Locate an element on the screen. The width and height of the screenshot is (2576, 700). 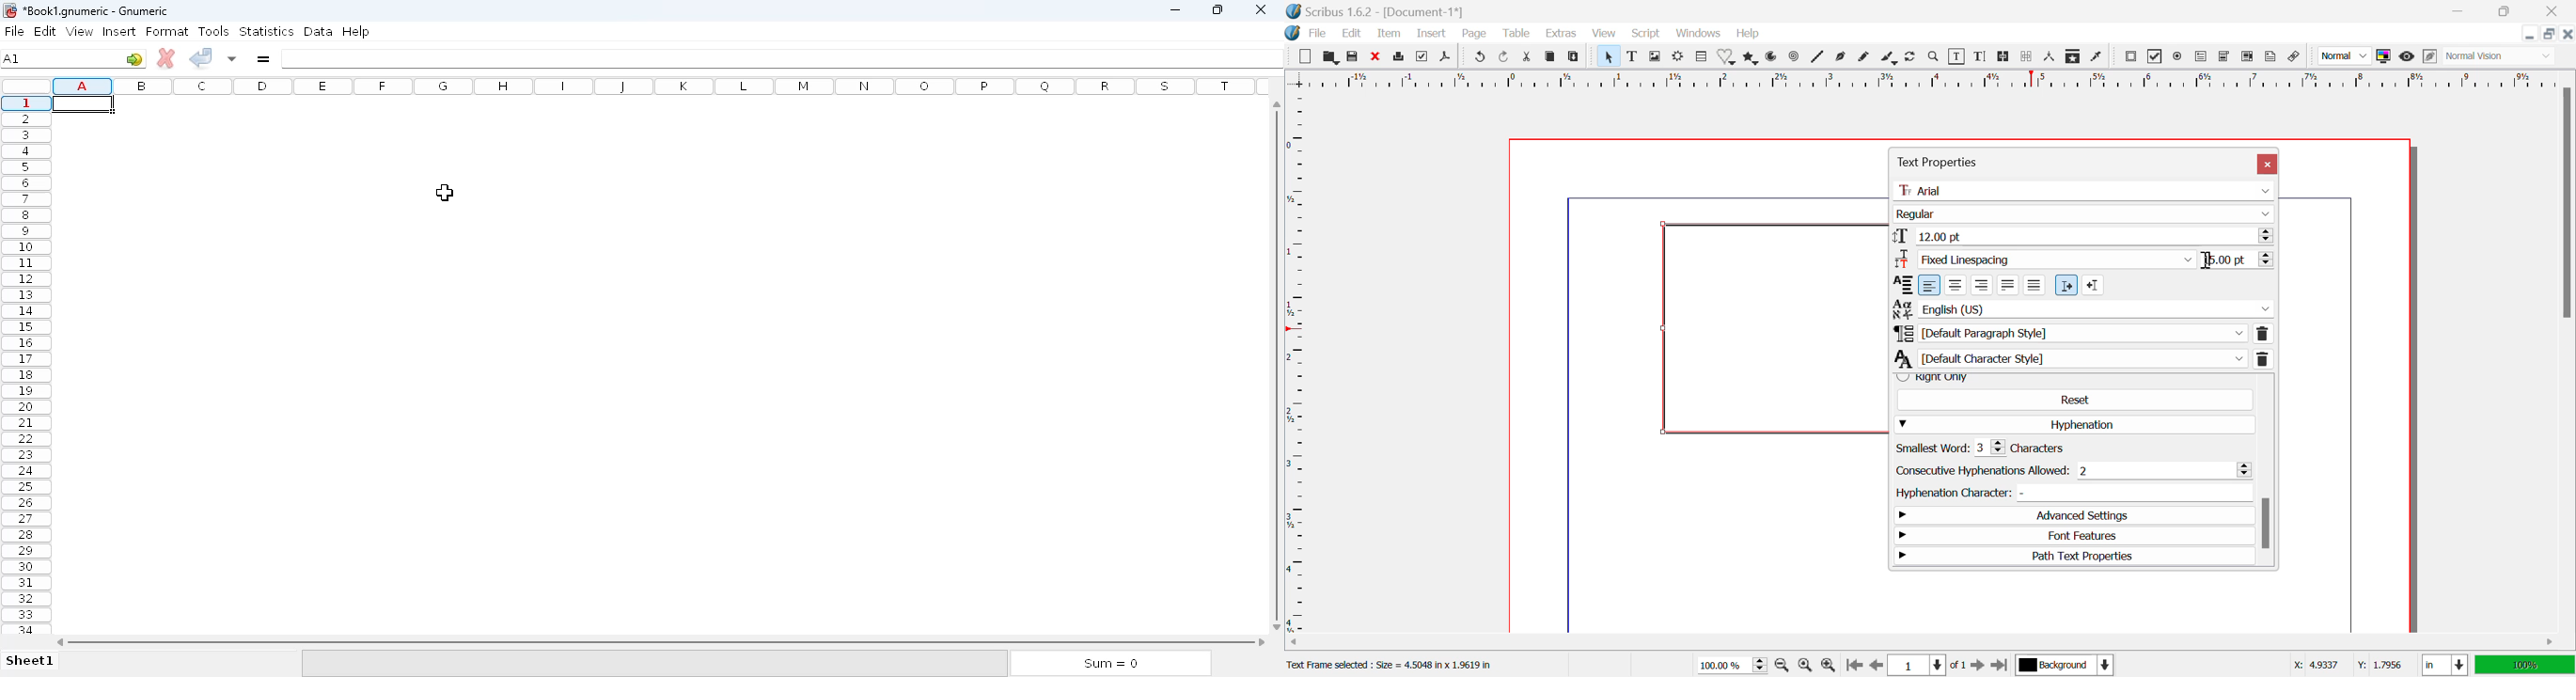
Save is located at coordinates (1352, 57).